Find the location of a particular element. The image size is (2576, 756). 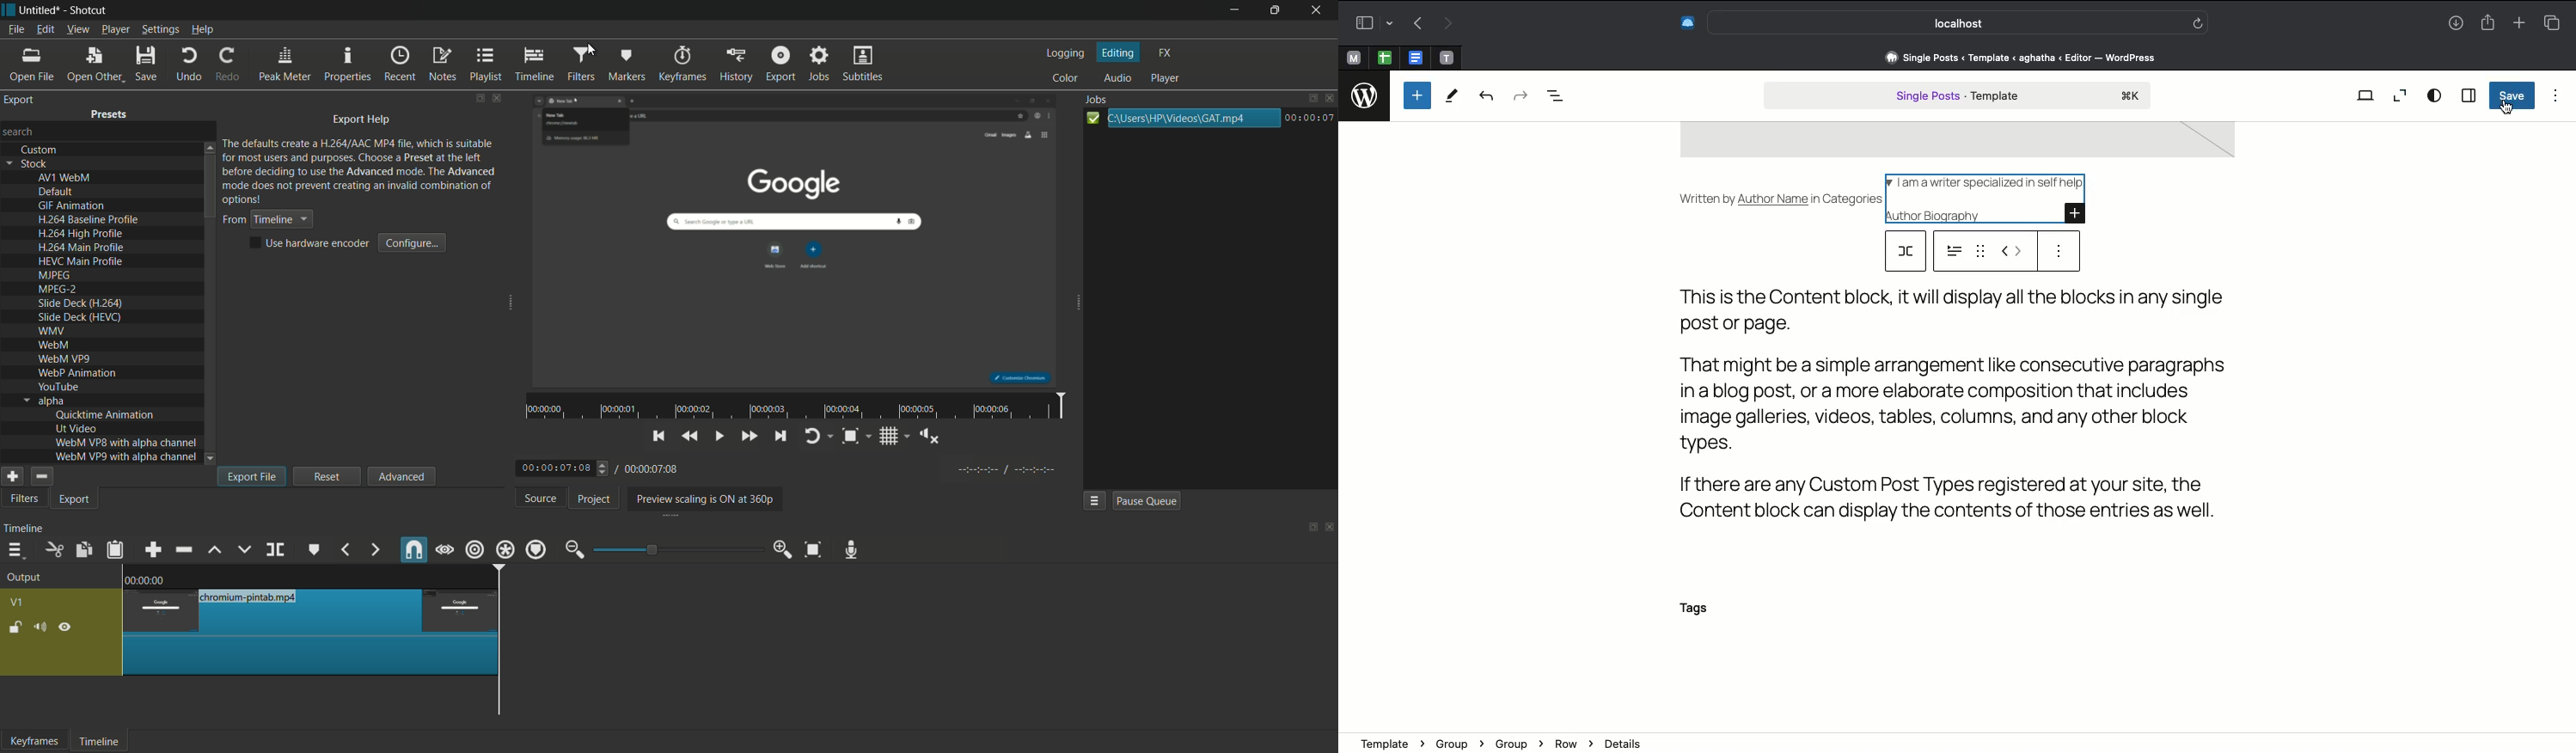

template is located at coordinates (1391, 738).